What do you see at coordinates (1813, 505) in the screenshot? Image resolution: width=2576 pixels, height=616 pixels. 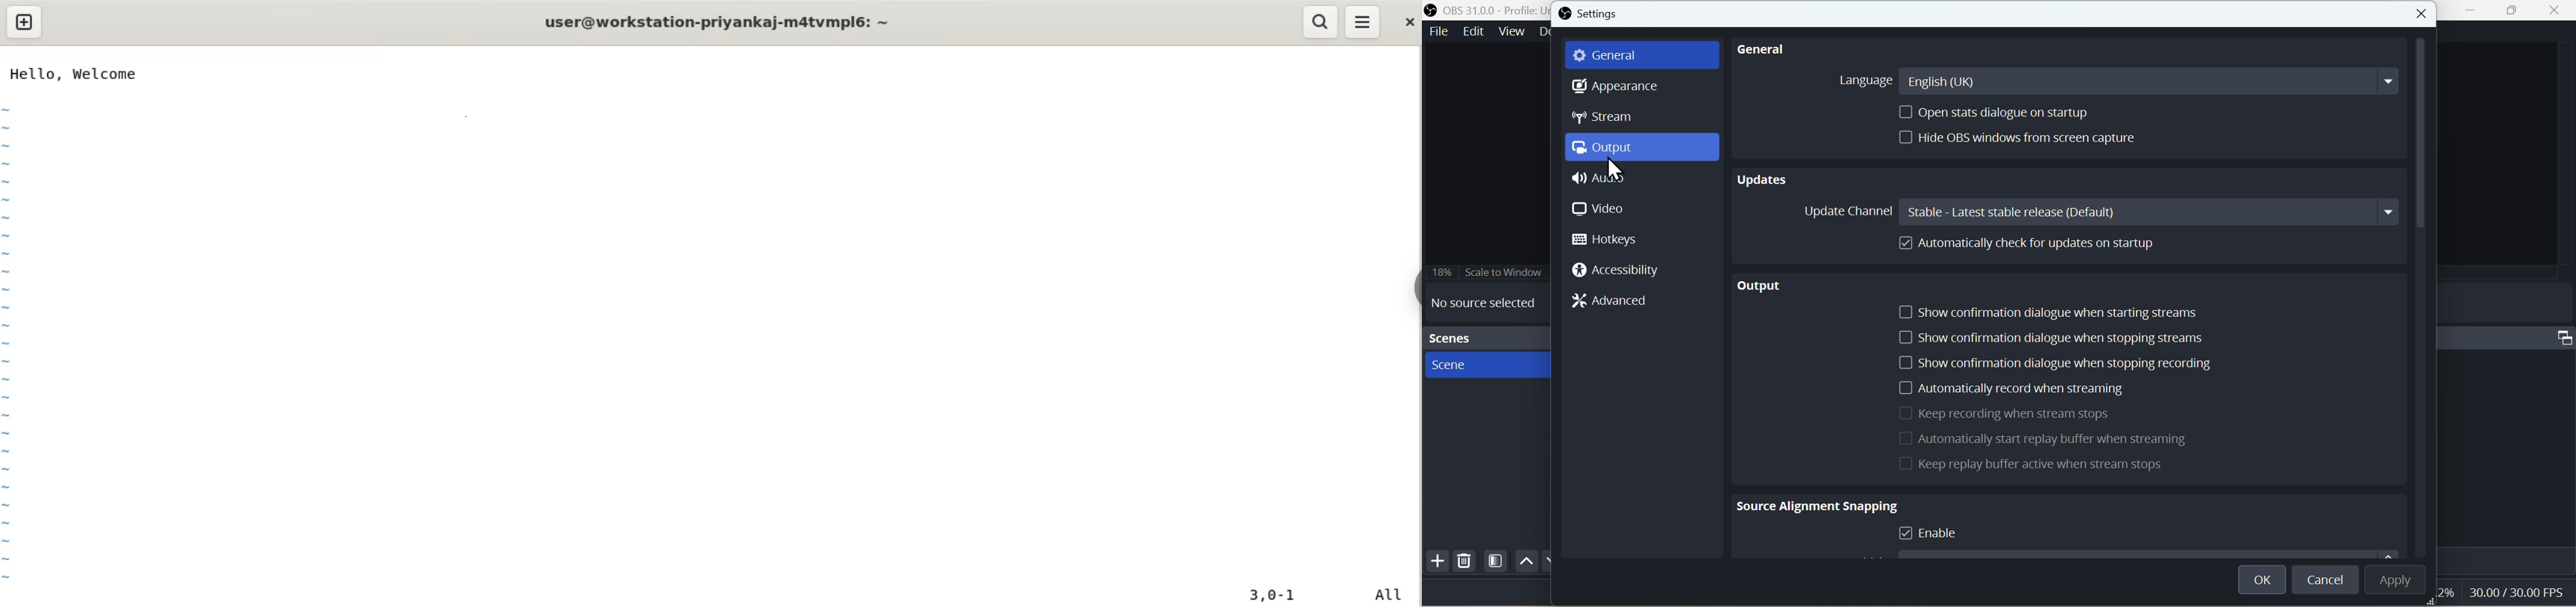 I see `Source Alignment Snapping` at bounding box center [1813, 505].